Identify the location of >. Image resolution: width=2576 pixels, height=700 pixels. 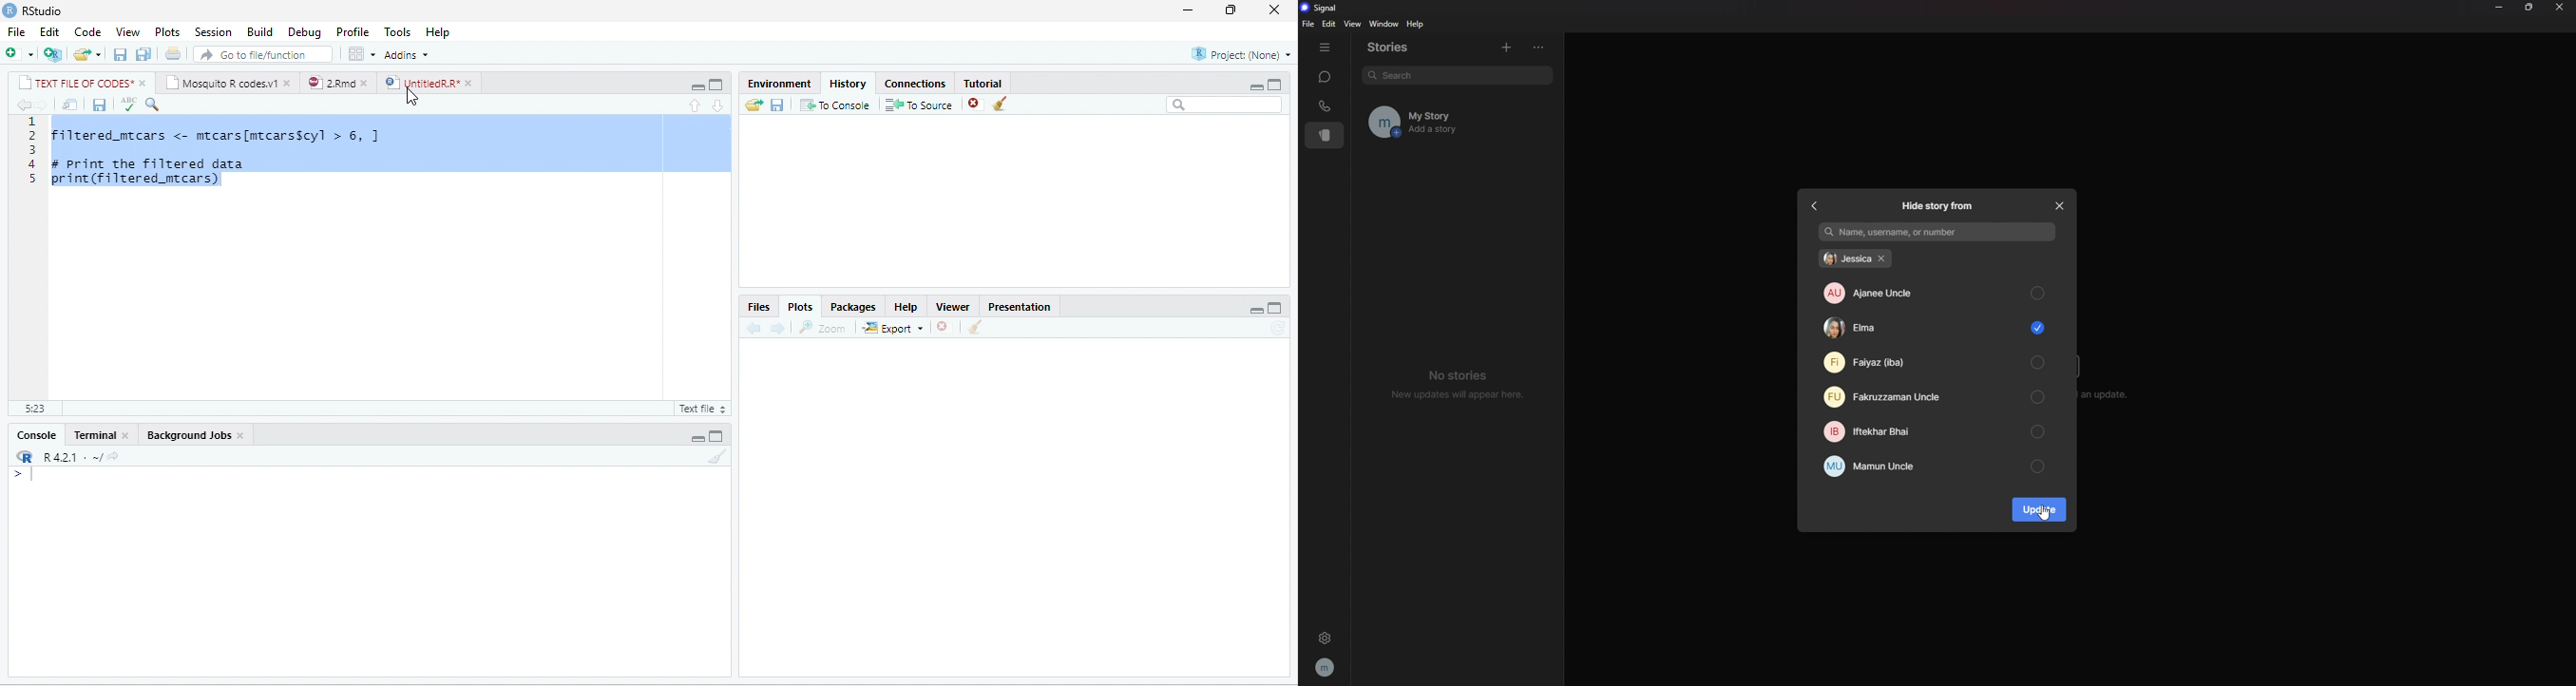
(29, 474).